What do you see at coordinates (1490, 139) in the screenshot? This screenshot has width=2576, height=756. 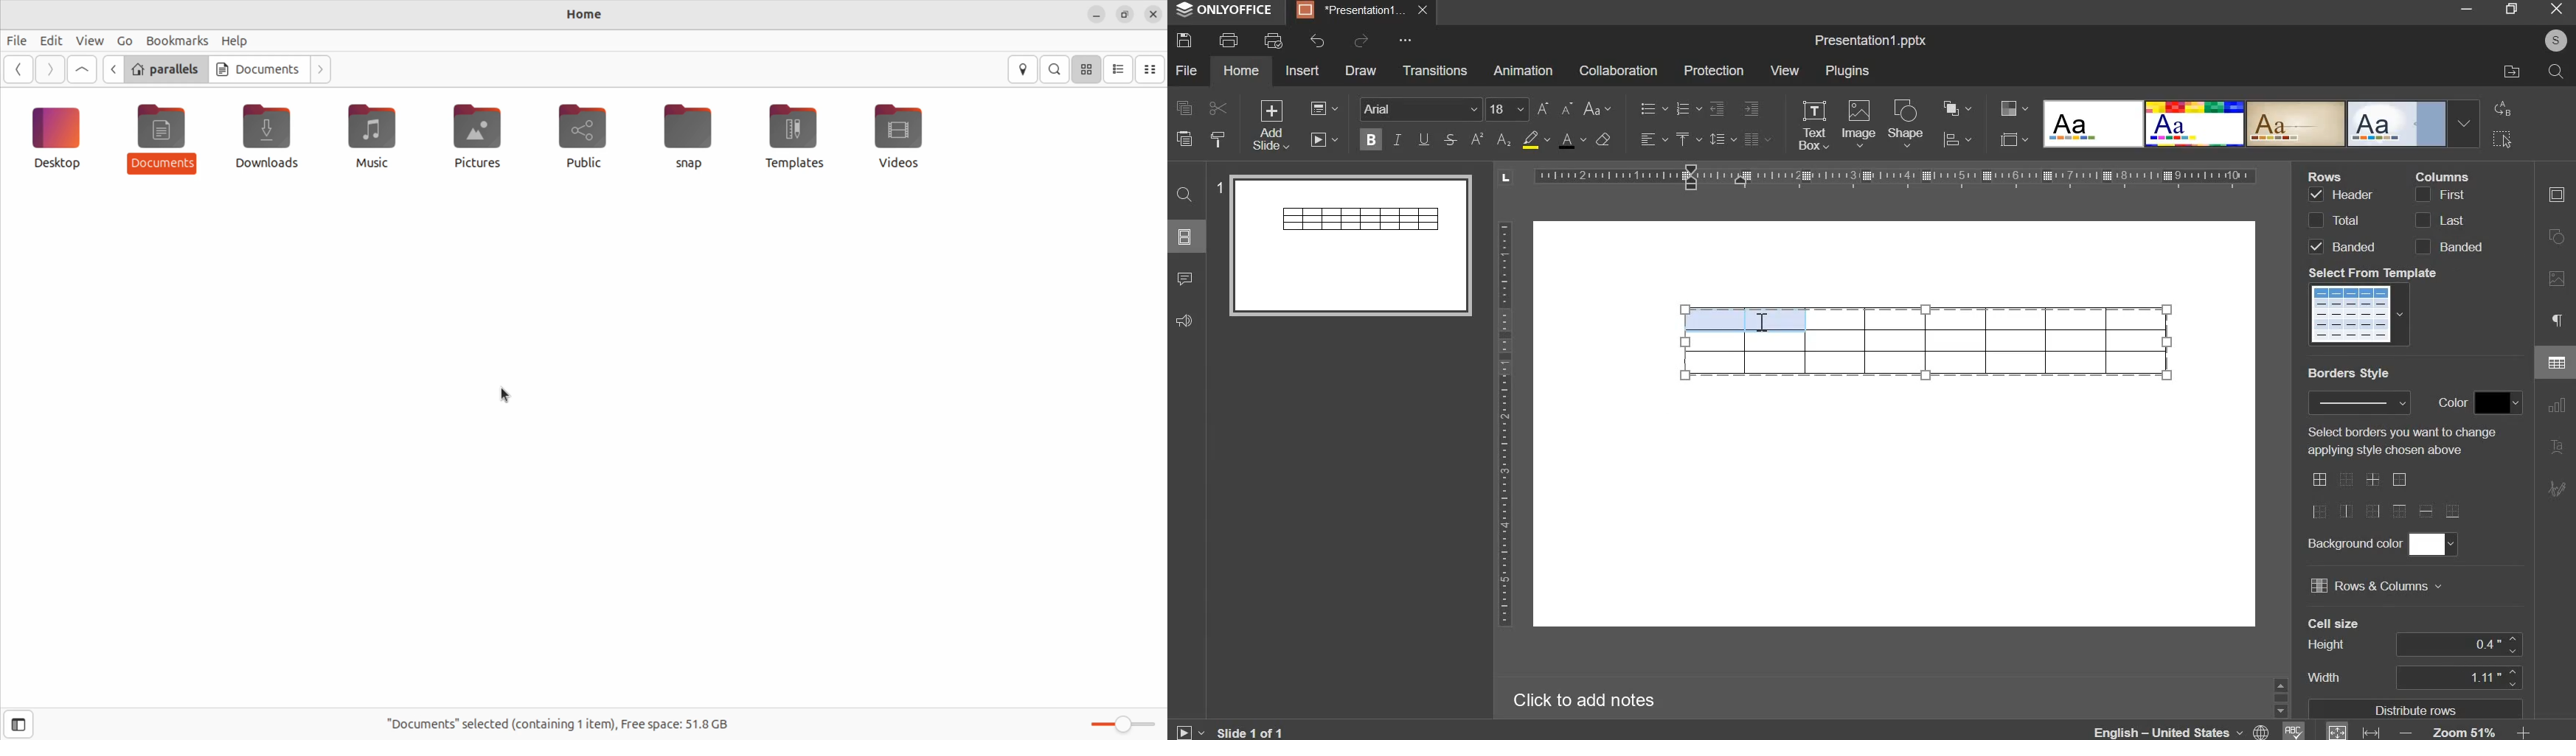 I see `subscript & superscript` at bounding box center [1490, 139].